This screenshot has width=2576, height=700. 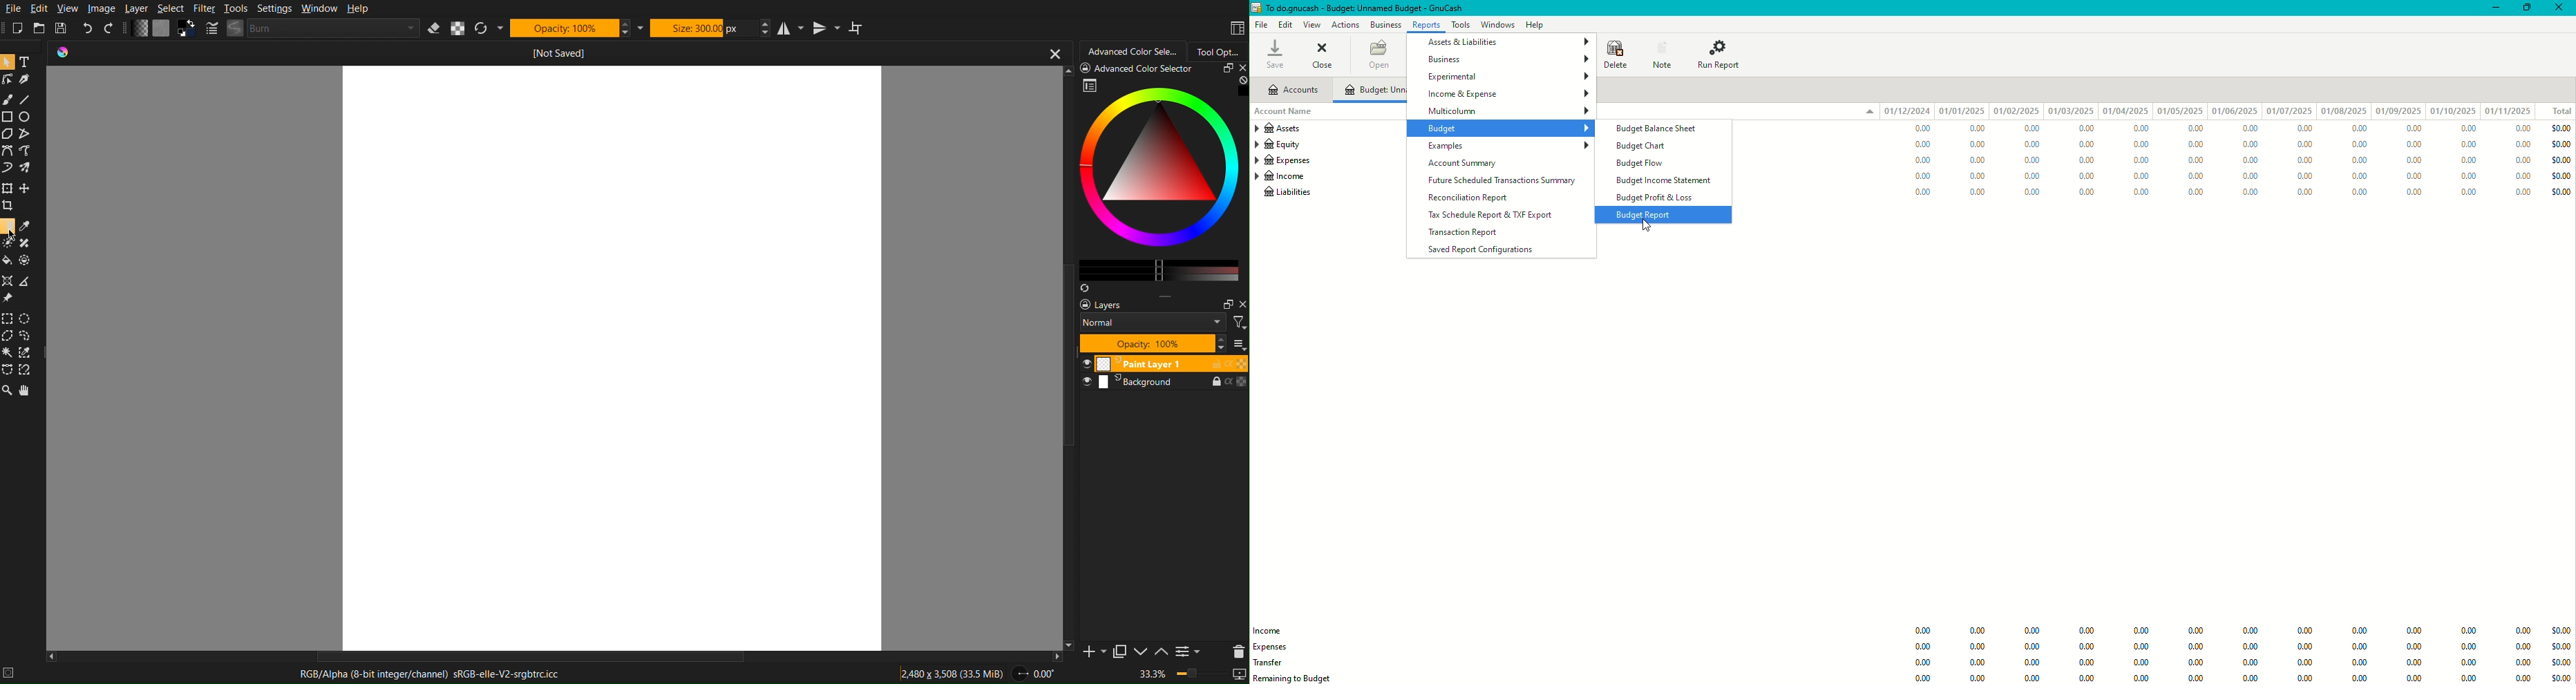 What do you see at coordinates (954, 673) in the screenshot?
I see `Dimensions` at bounding box center [954, 673].